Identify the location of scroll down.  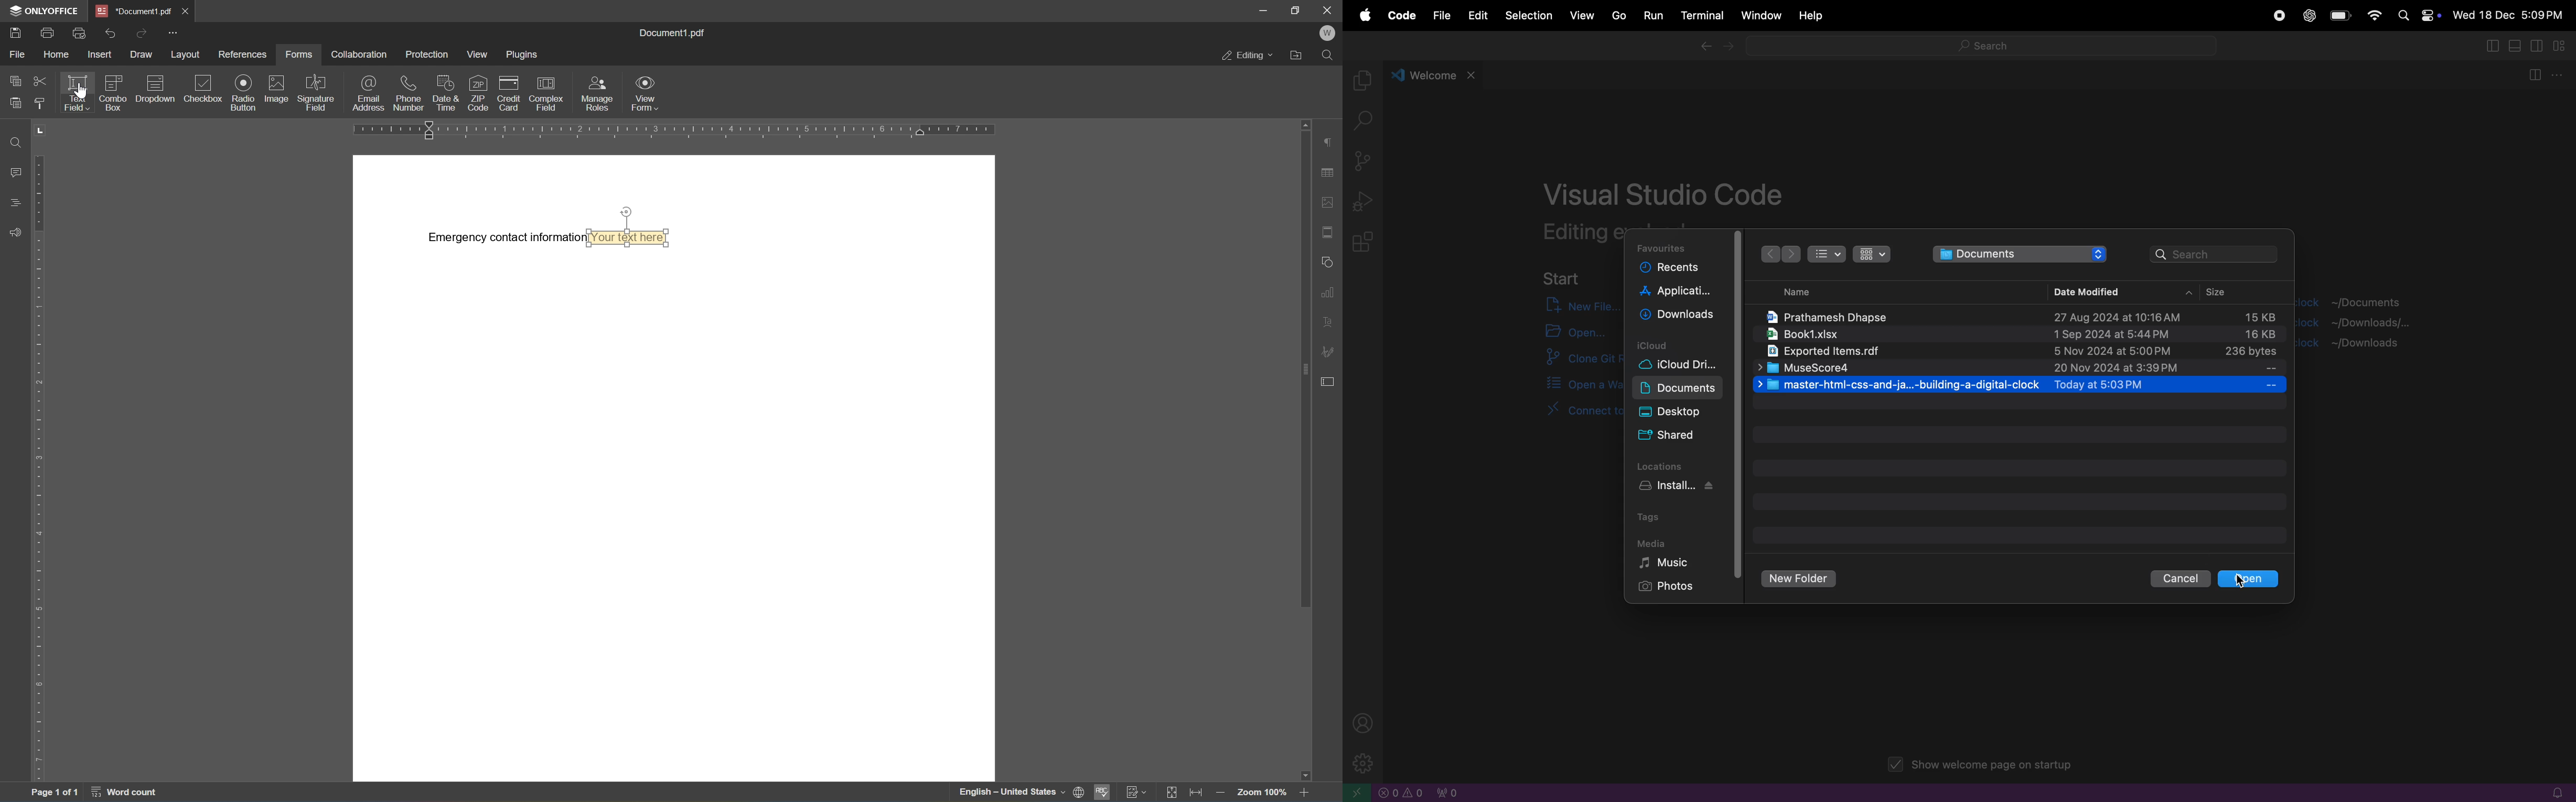
(1307, 773).